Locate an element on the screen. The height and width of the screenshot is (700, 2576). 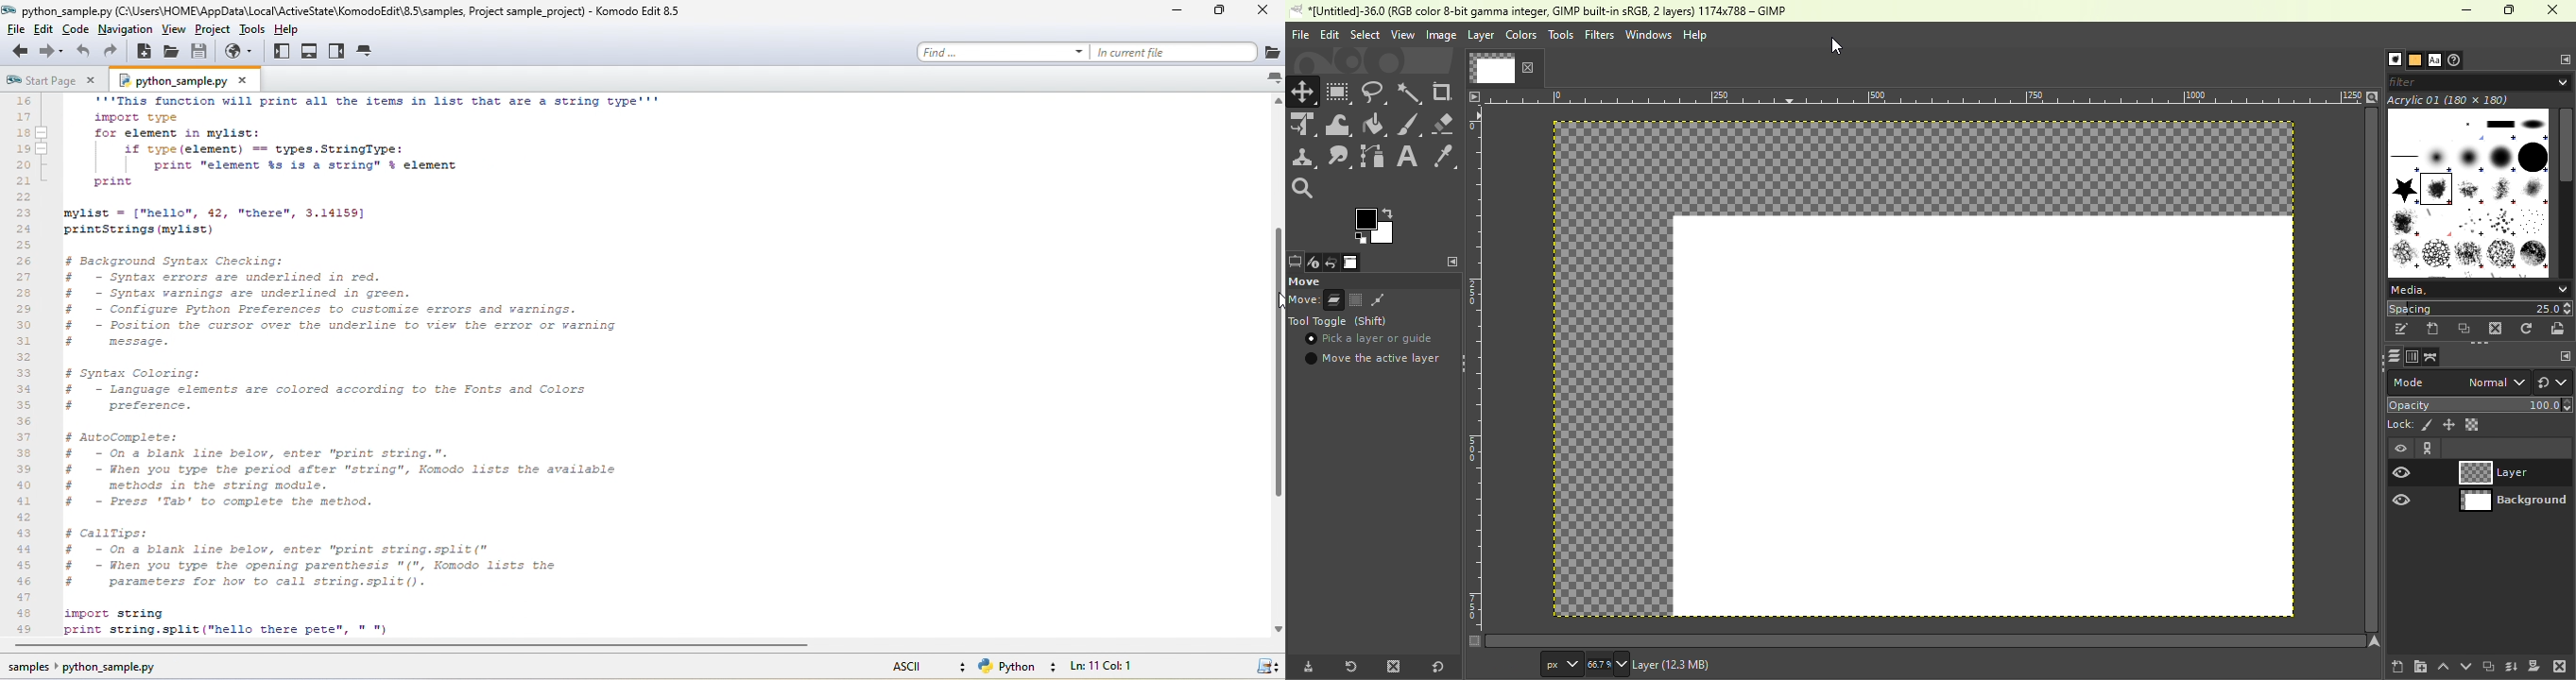
Filters is located at coordinates (1599, 35).